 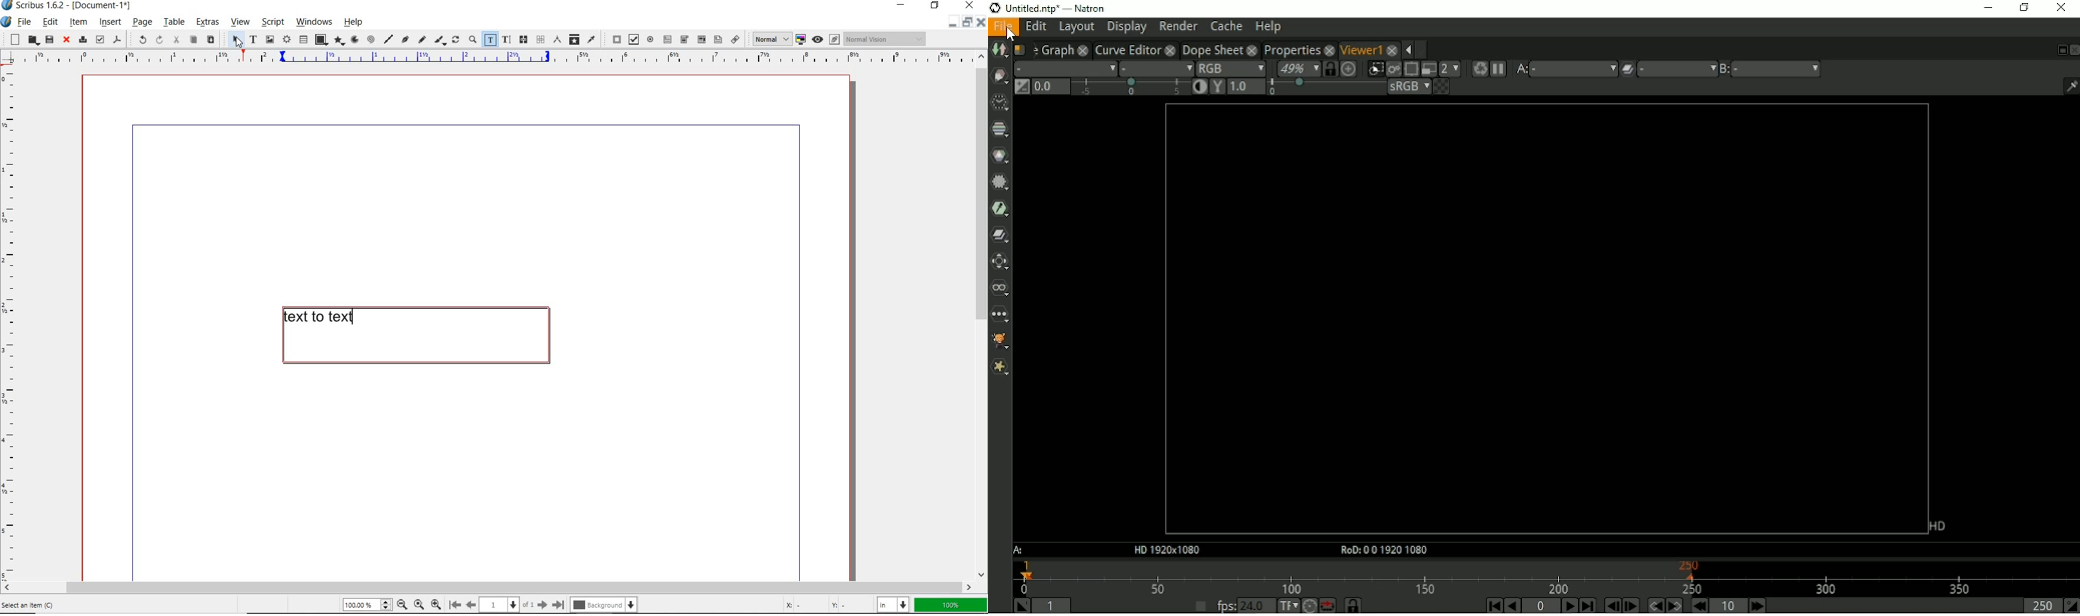 What do you see at coordinates (207, 24) in the screenshot?
I see `extras` at bounding box center [207, 24].